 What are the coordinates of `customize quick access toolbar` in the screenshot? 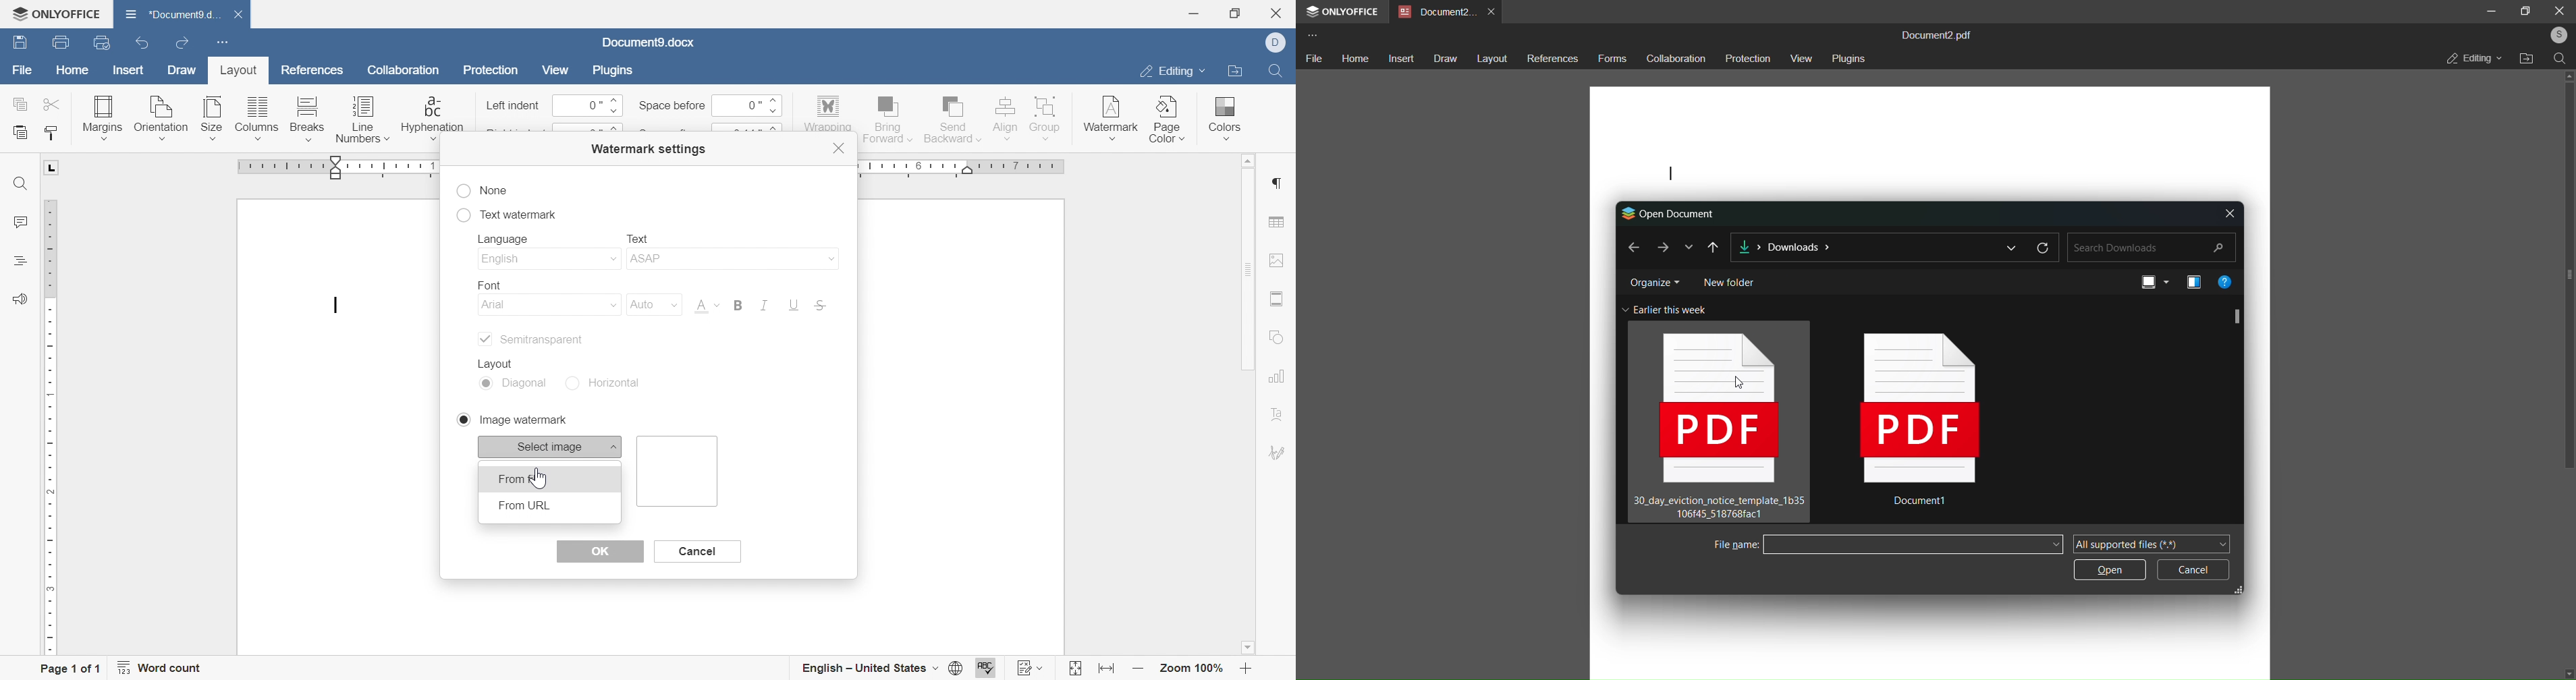 It's located at (219, 40).